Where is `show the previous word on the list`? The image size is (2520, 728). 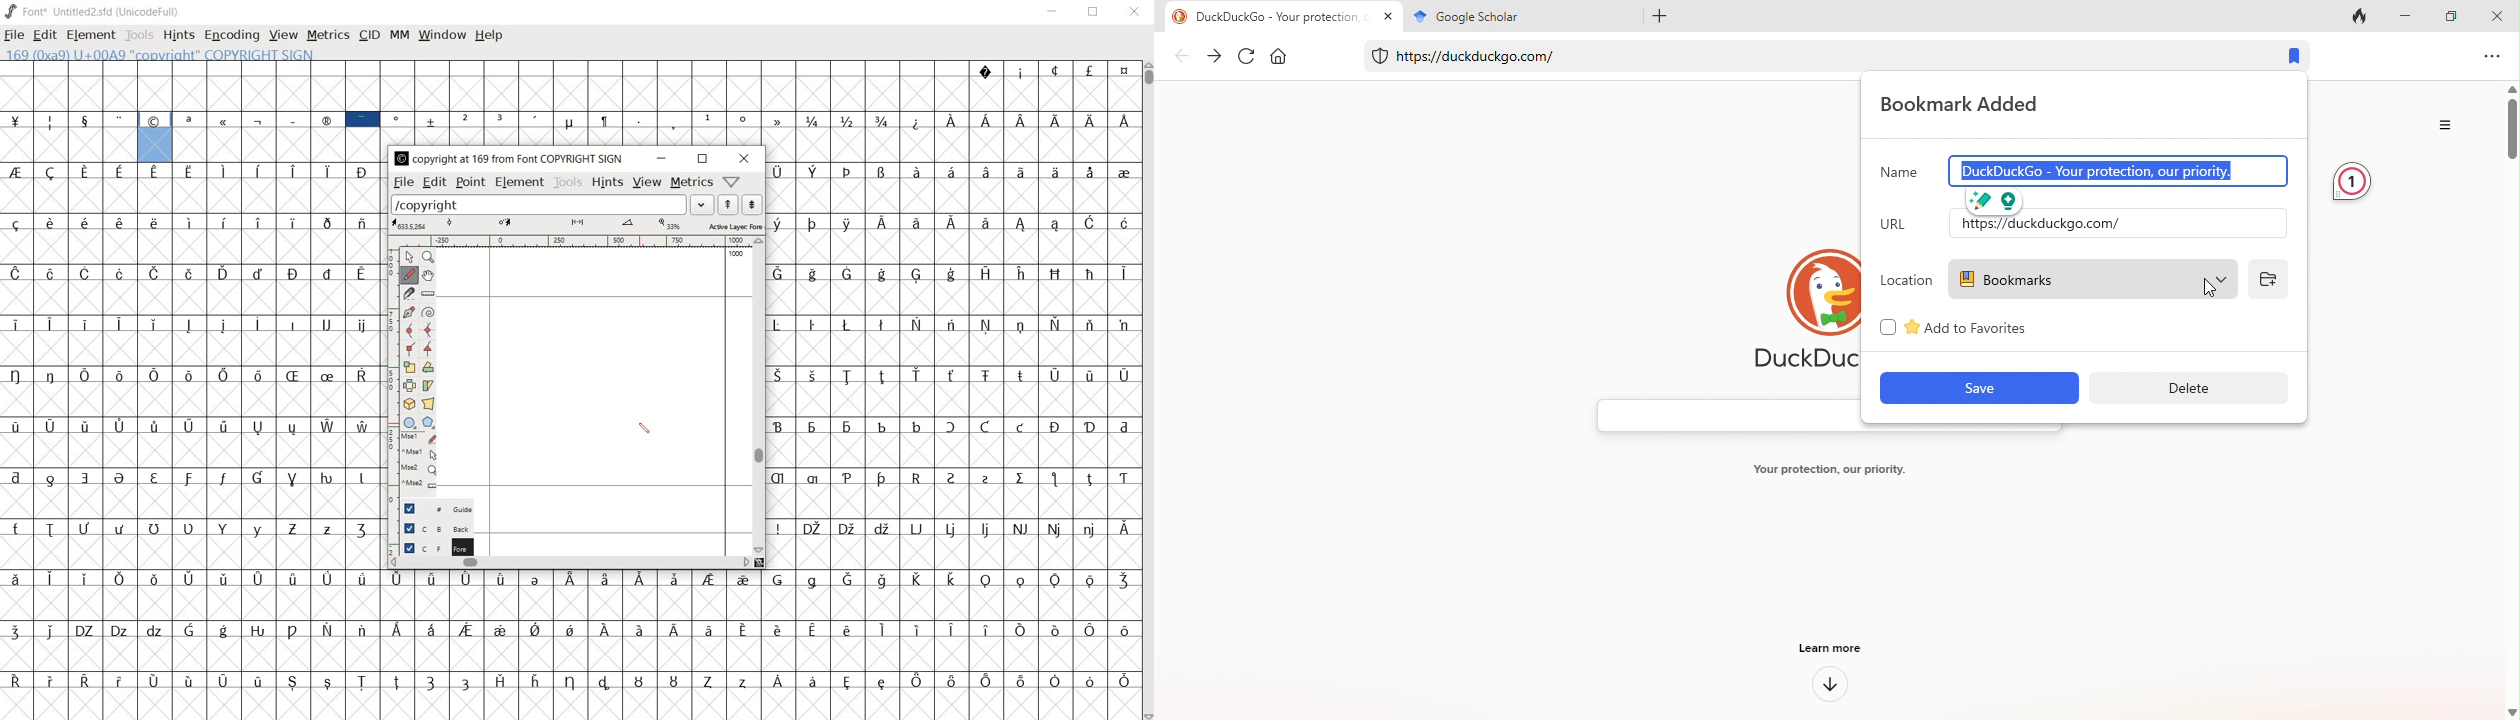
show the previous word on the list is located at coordinates (751, 204).